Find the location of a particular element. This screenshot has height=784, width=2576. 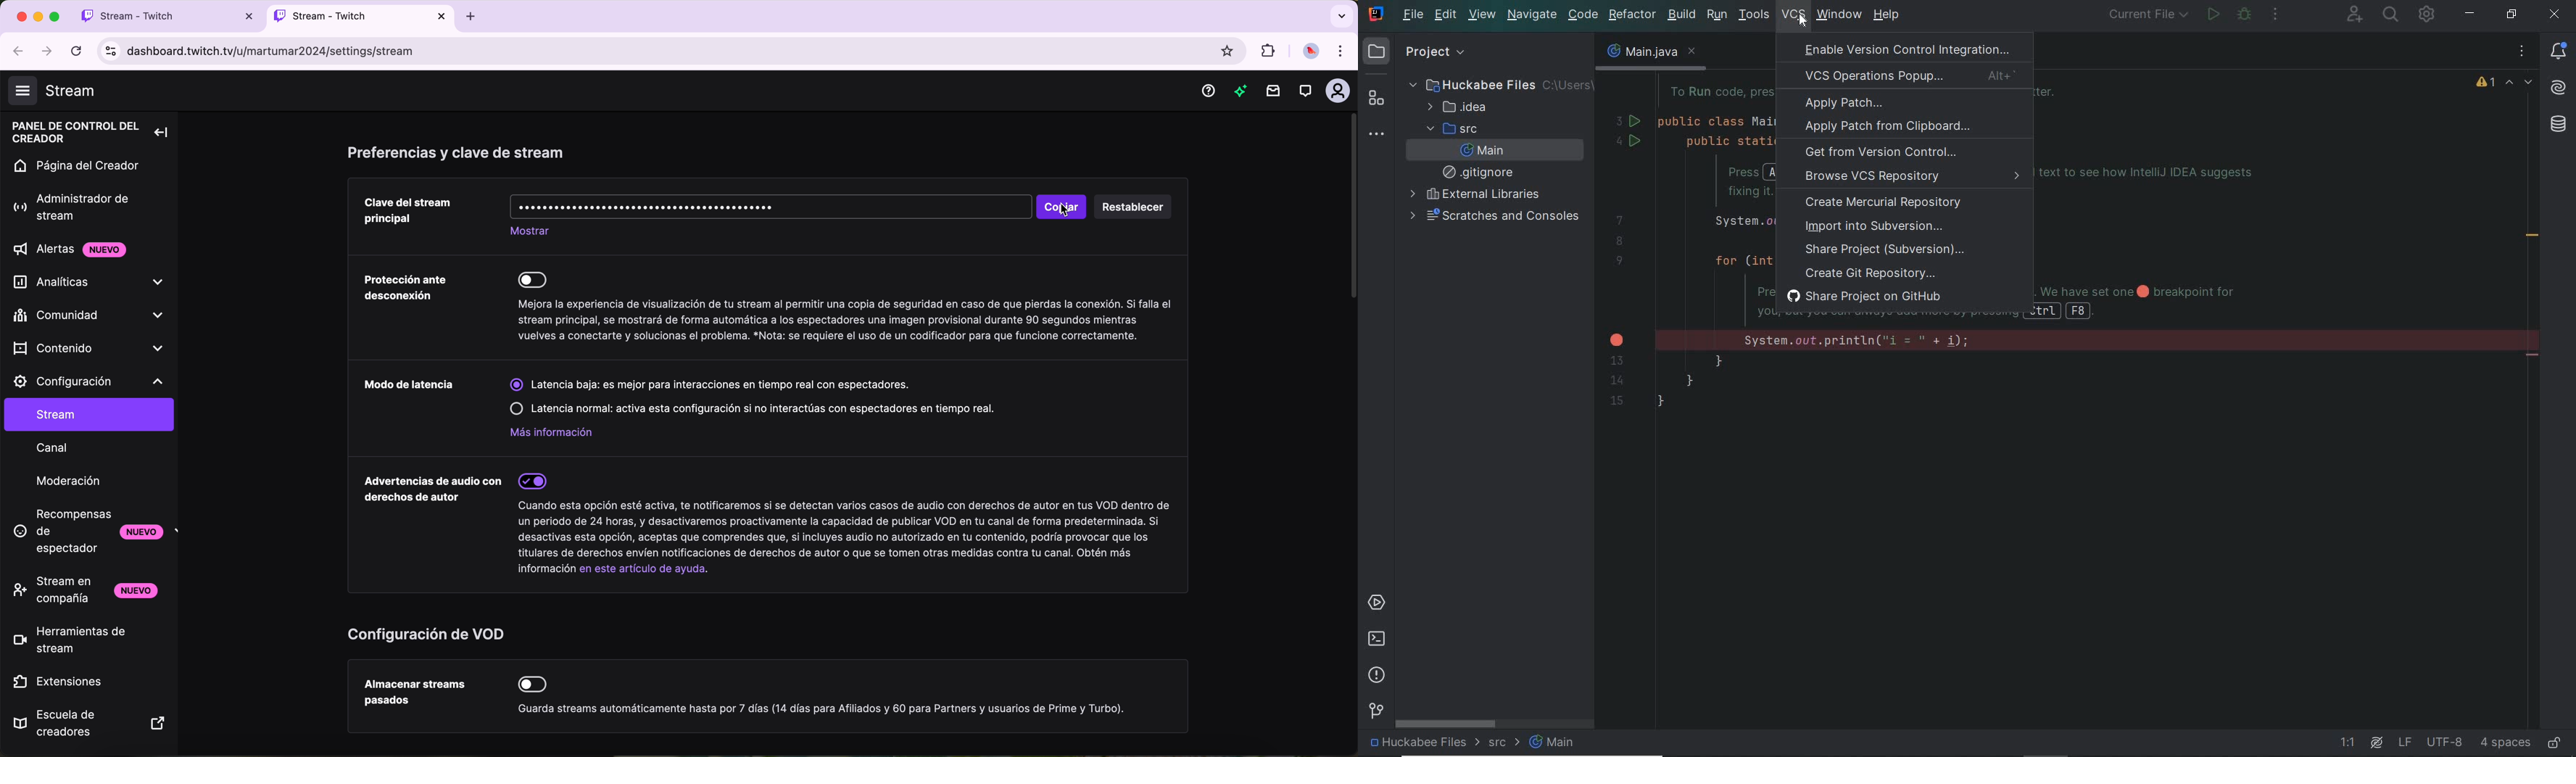

minimize is located at coordinates (40, 17).